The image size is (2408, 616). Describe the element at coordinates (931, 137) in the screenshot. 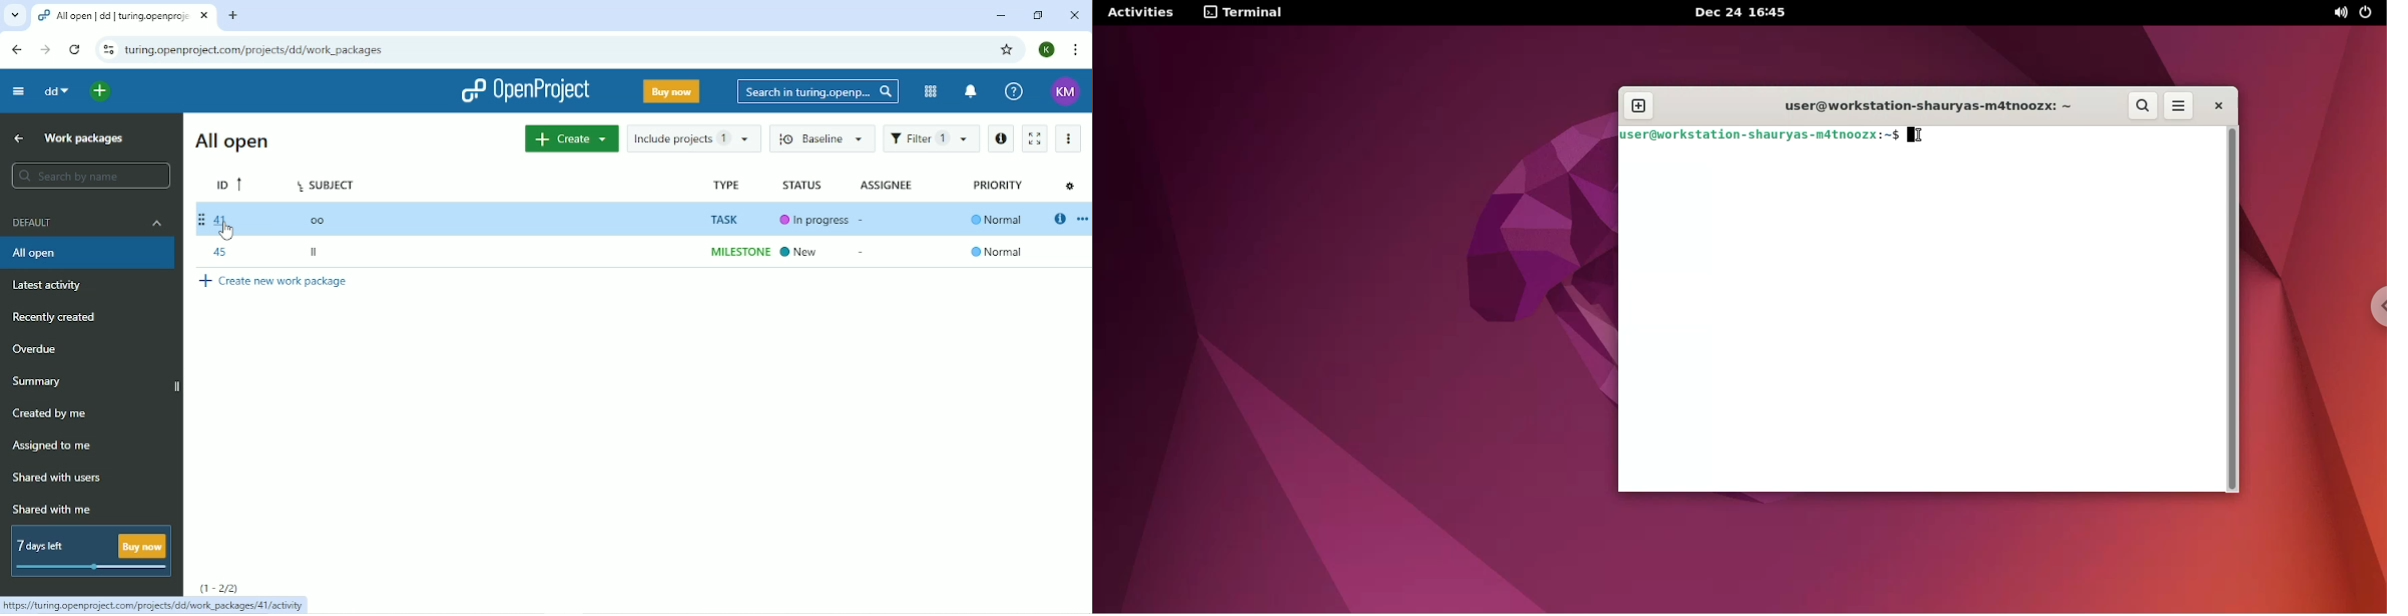

I see `Filter` at that location.